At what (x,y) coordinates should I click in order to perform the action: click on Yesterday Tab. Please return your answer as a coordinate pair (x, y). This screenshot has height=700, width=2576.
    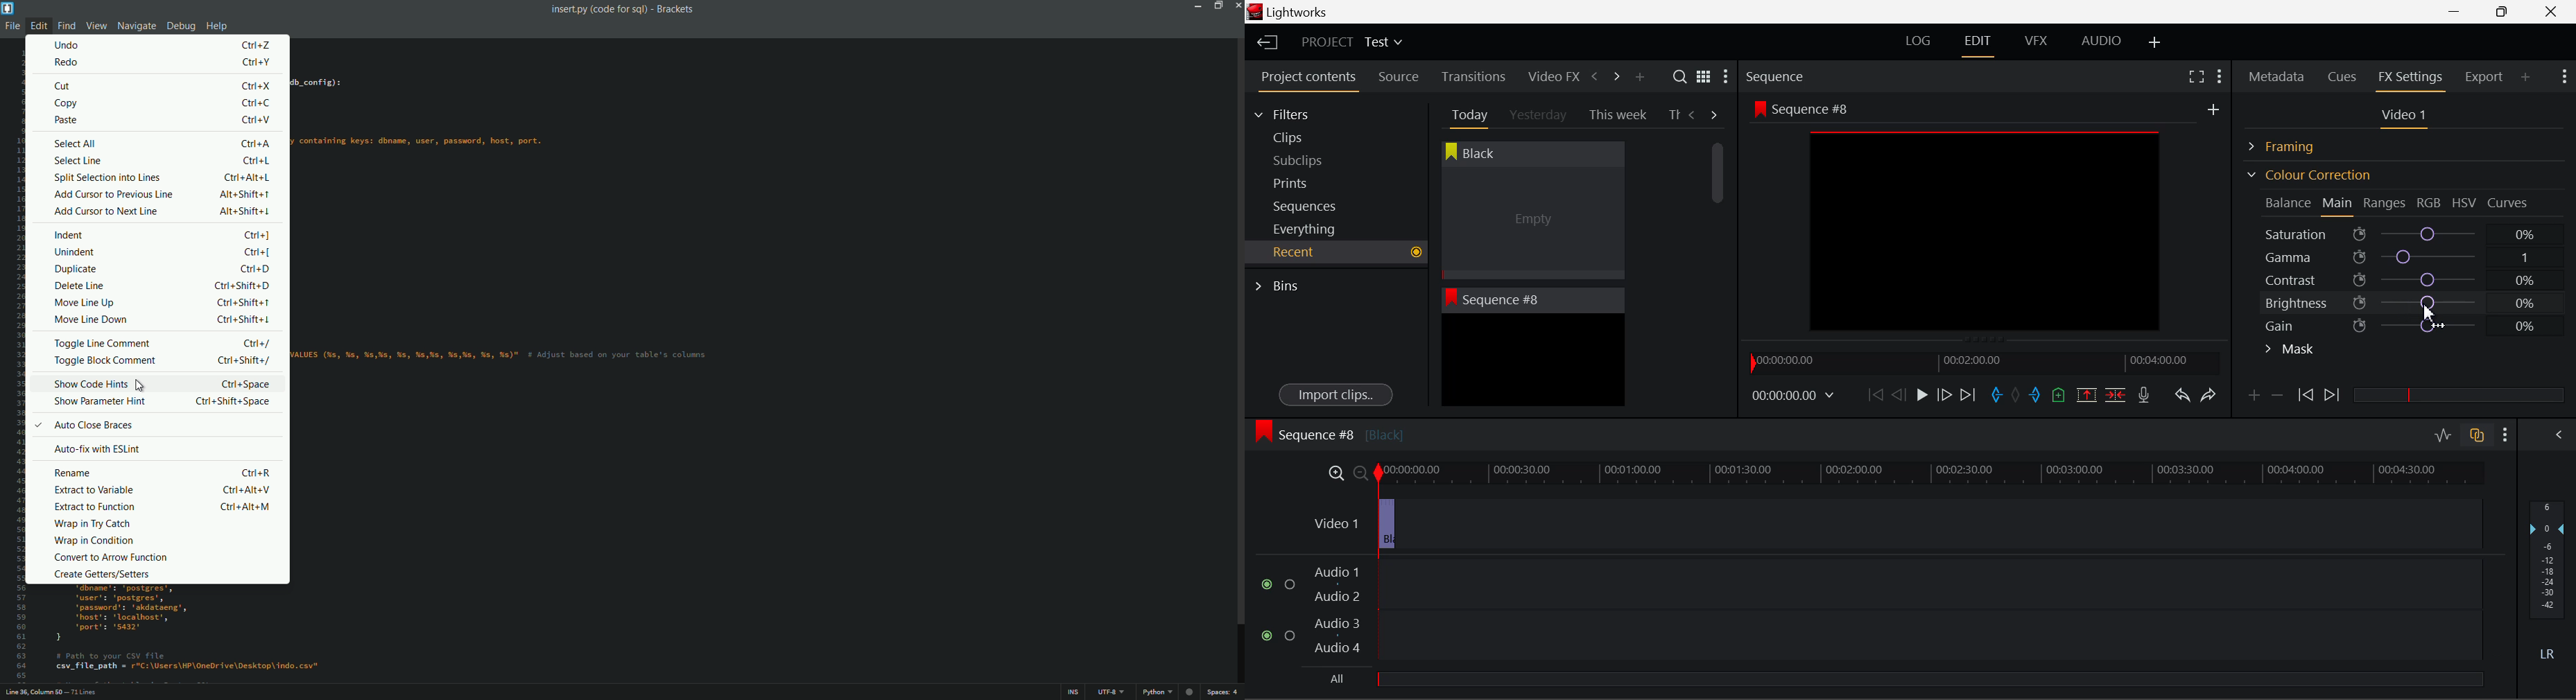
    Looking at the image, I should click on (1539, 116).